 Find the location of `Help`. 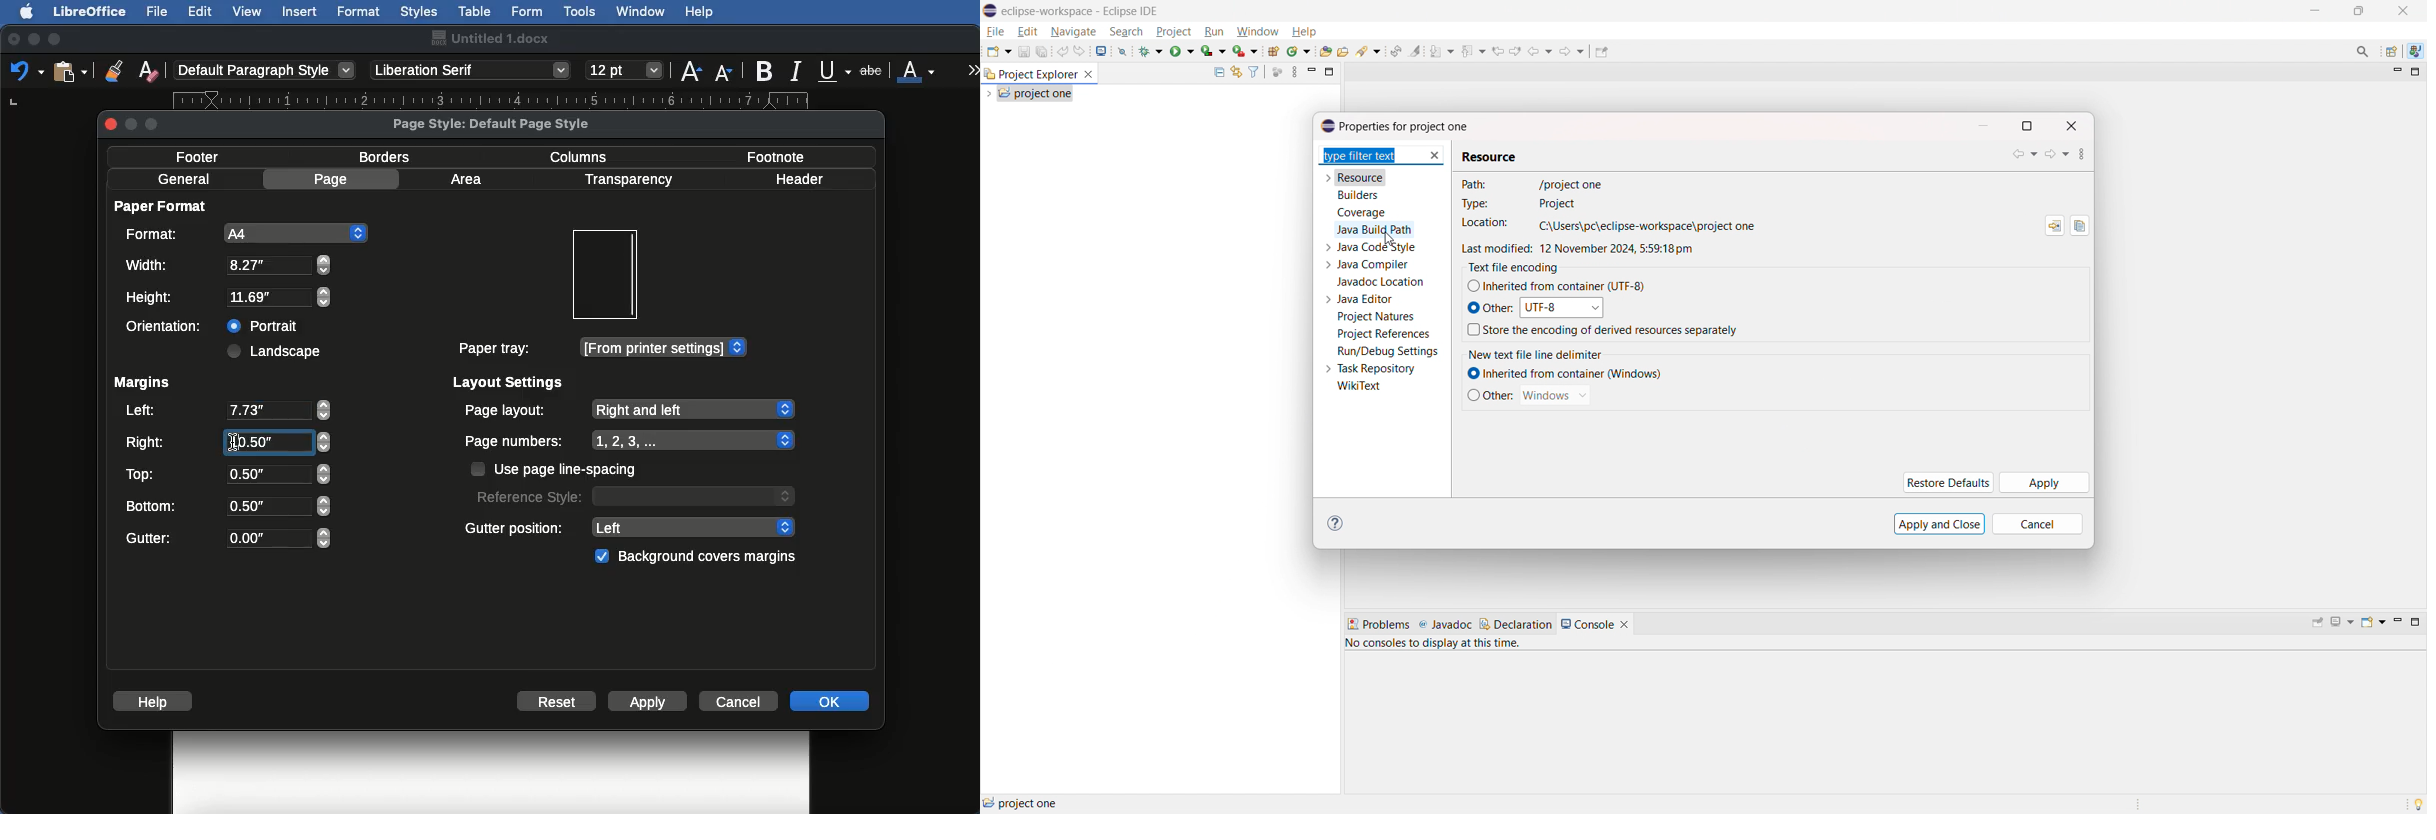

Help is located at coordinates (699, 12).